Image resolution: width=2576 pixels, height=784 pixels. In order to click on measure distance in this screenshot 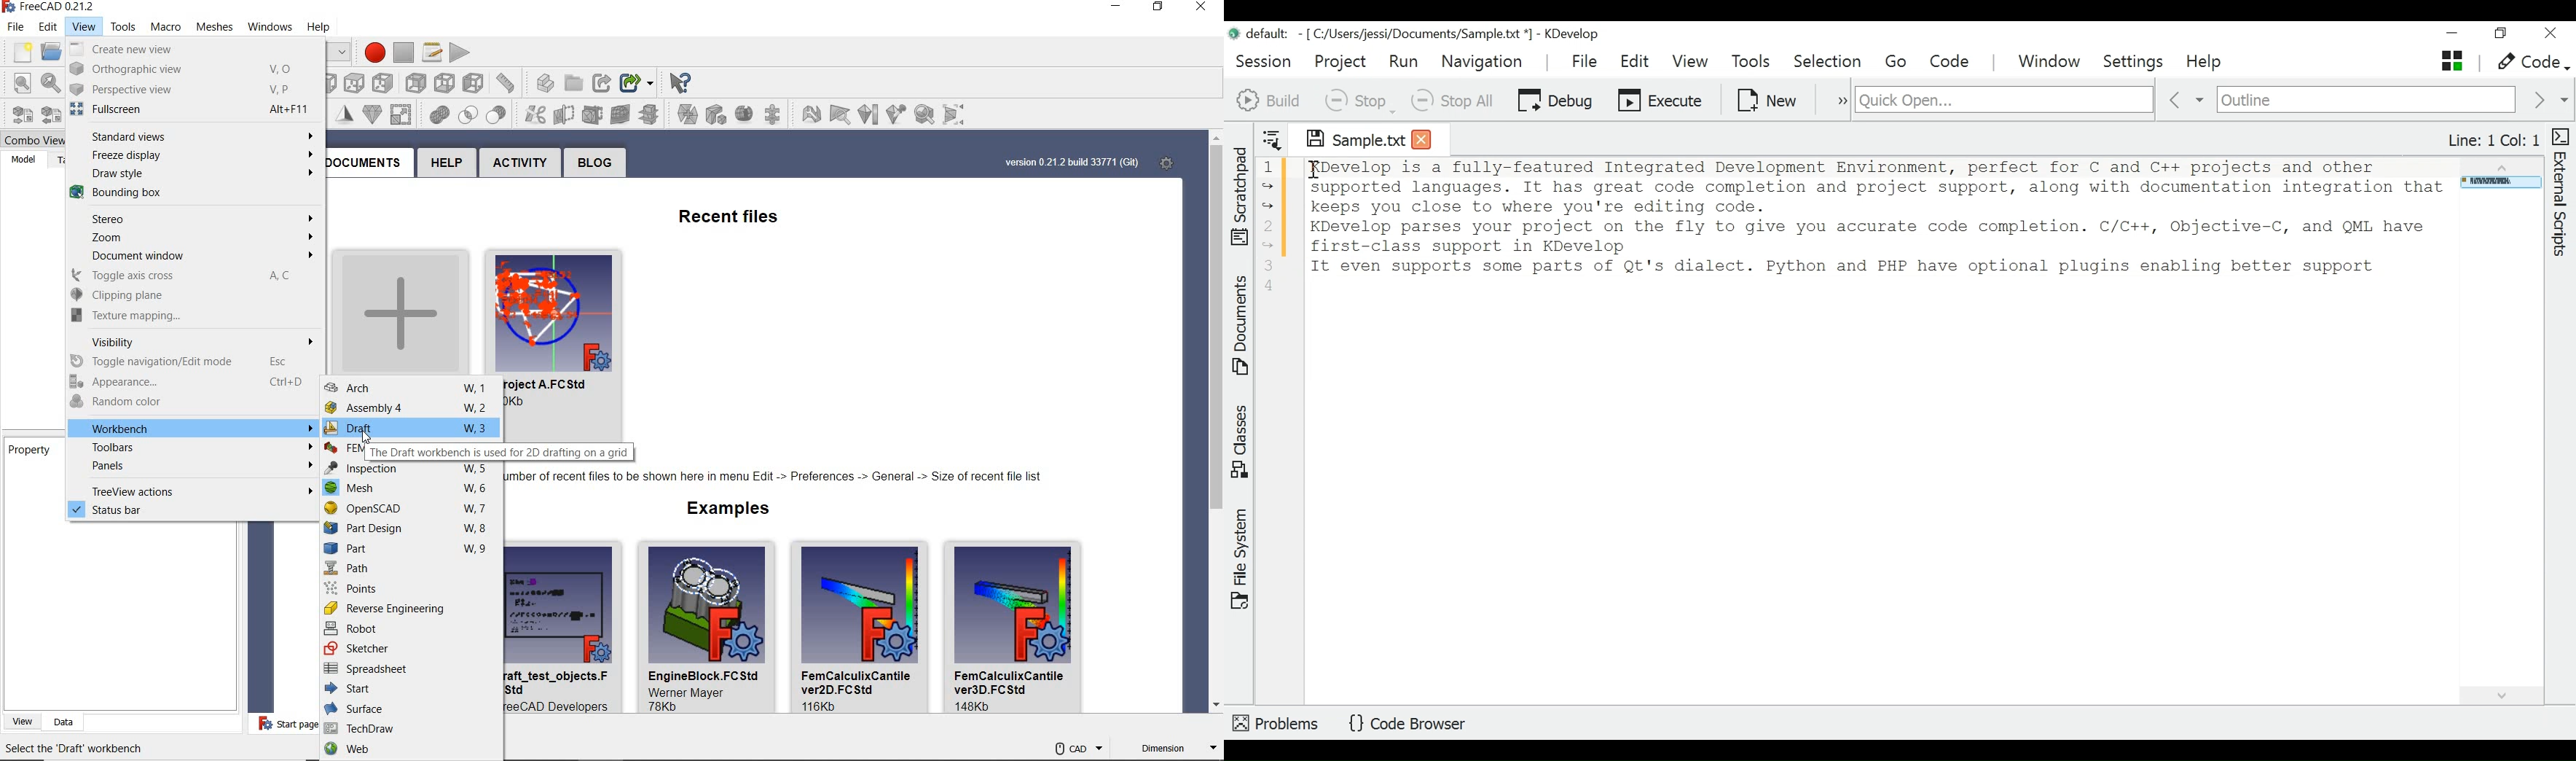, I will do `click(475, 82)`.